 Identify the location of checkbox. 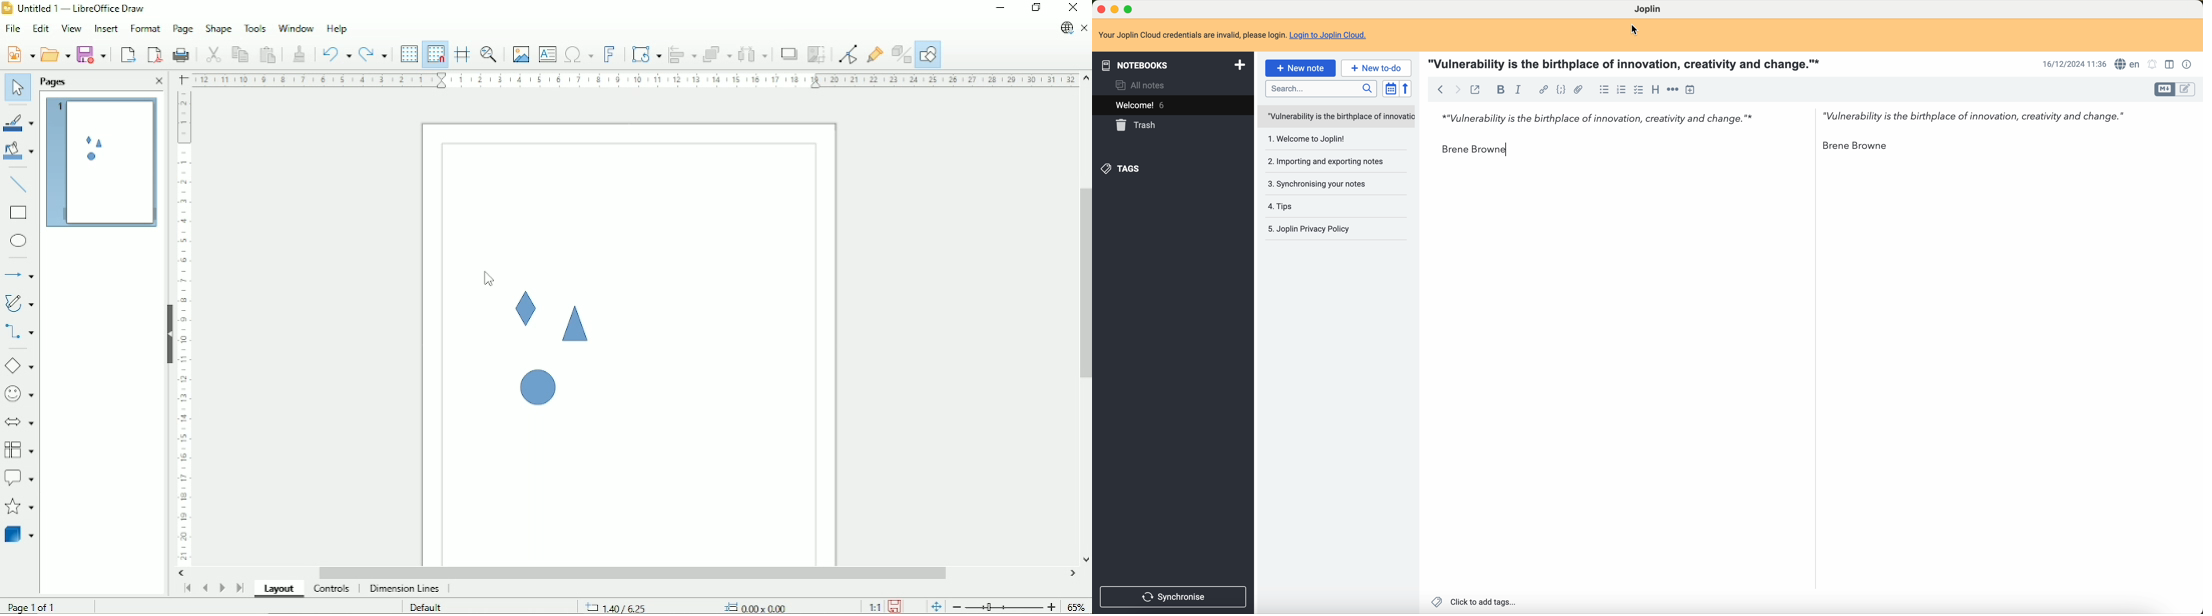
(1639, 90).